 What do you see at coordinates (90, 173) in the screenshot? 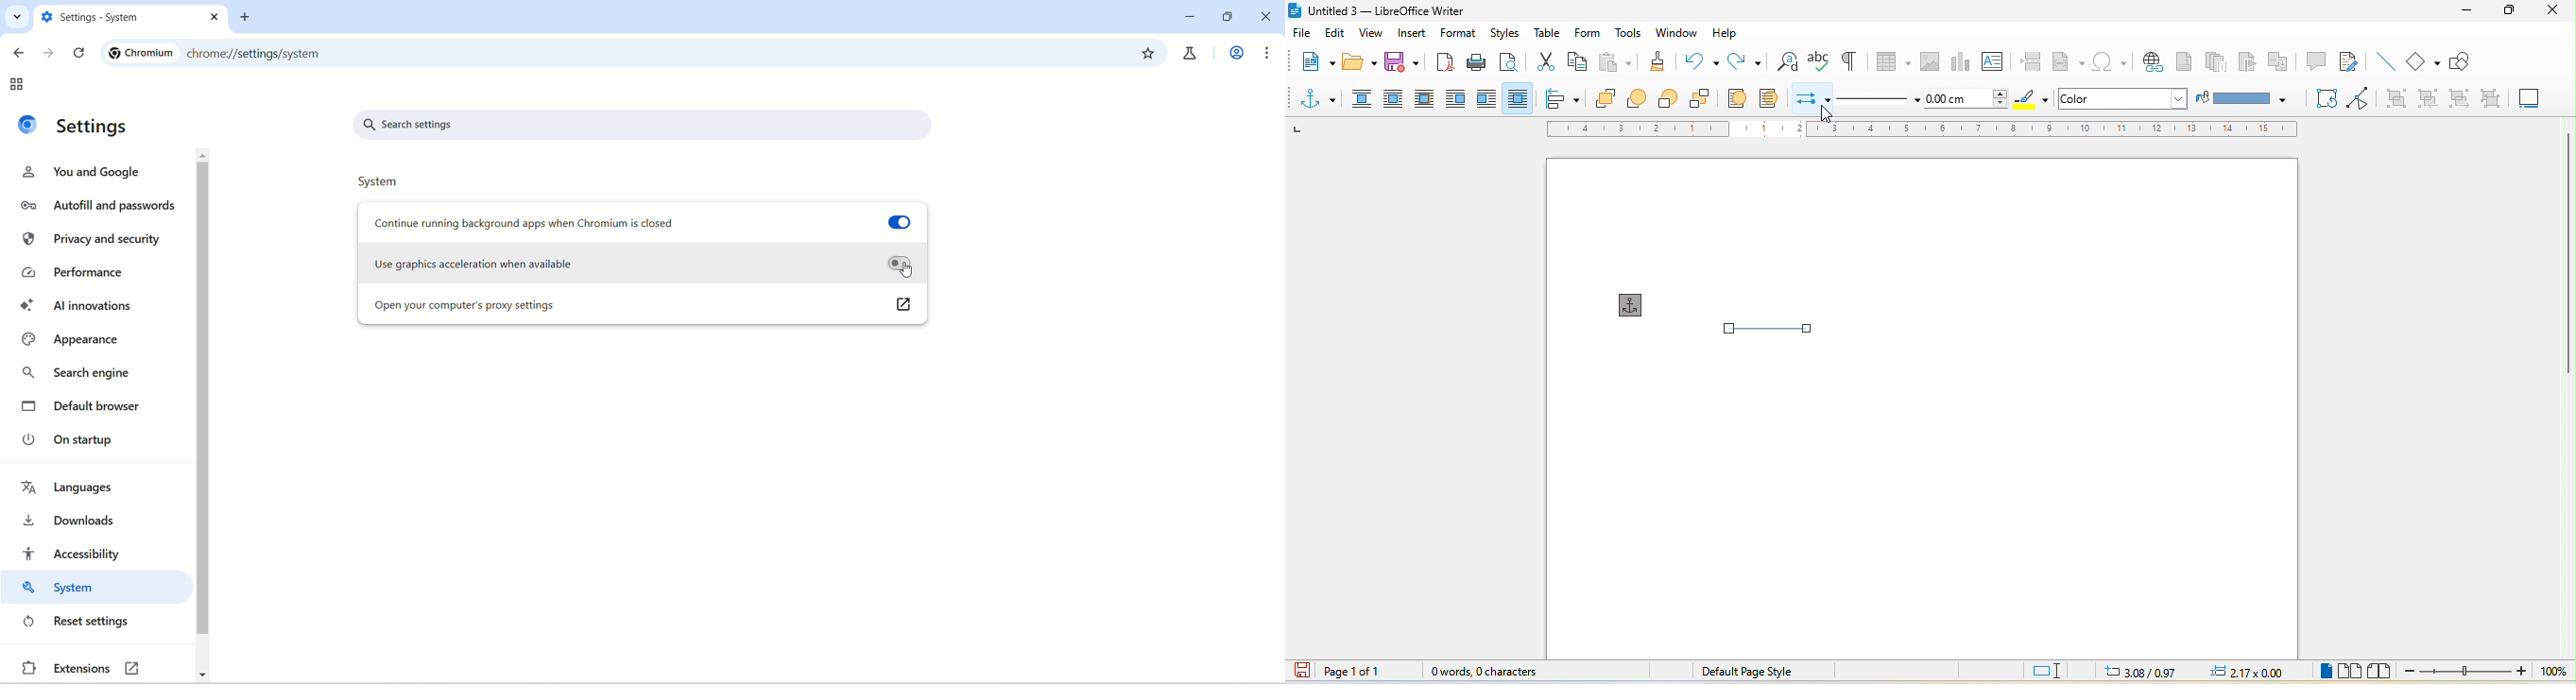
I see `you and google` at bounding box center [90, 173].